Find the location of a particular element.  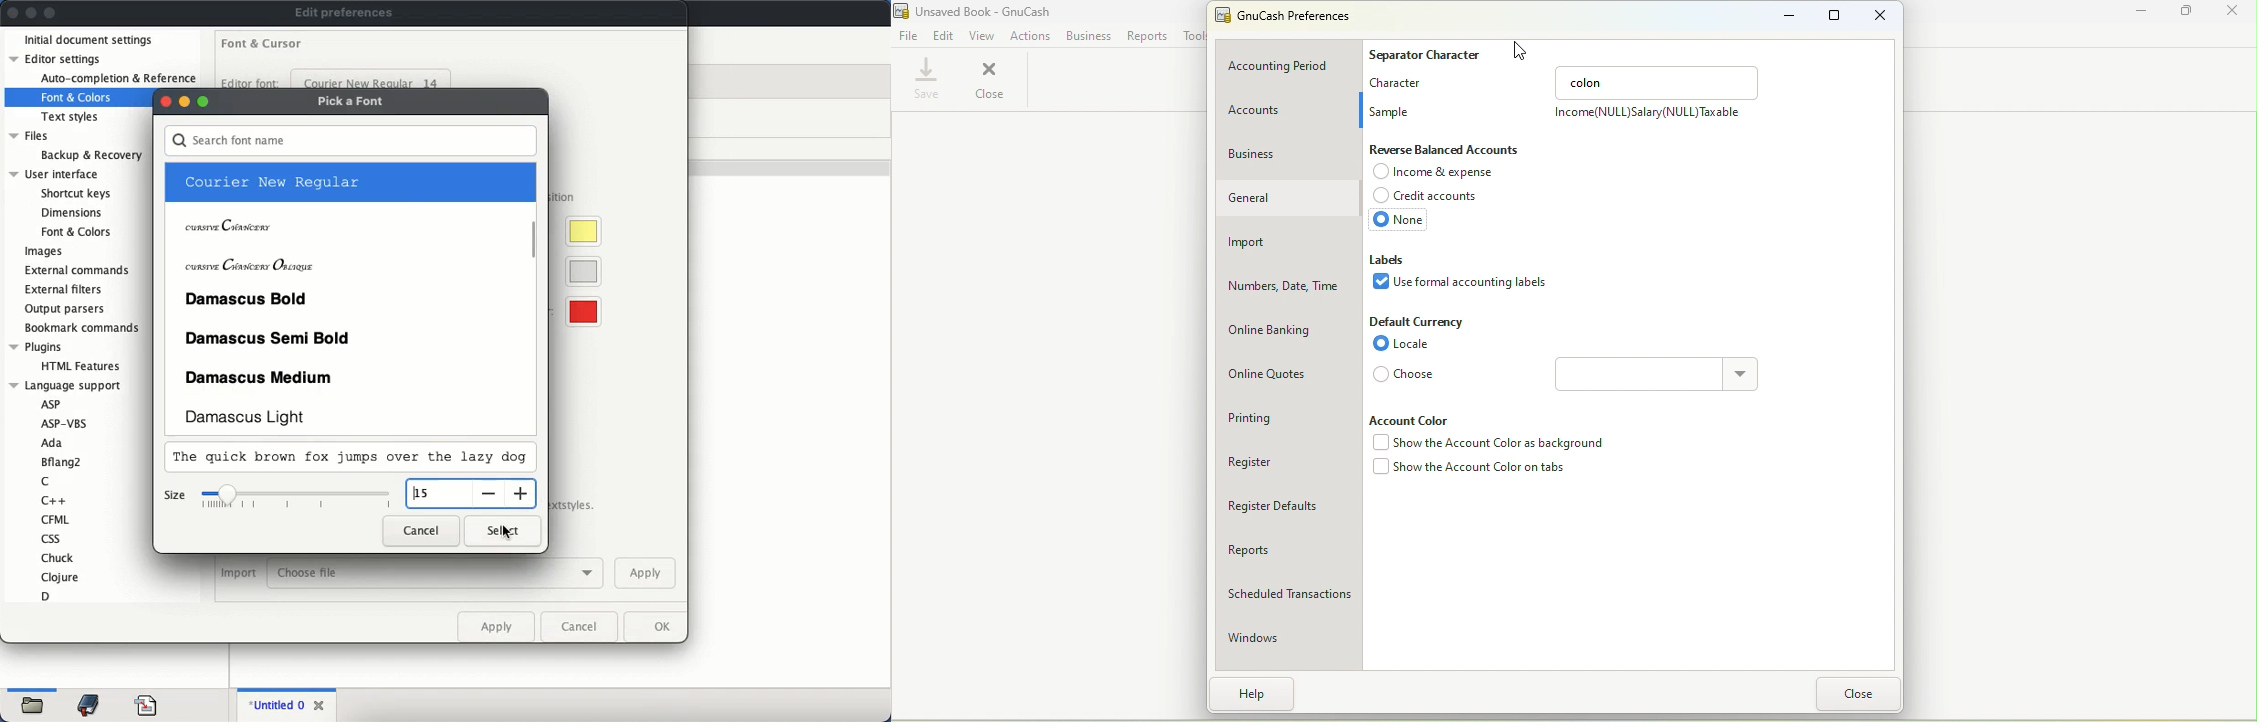

Close is located at coordinates (990, 80).